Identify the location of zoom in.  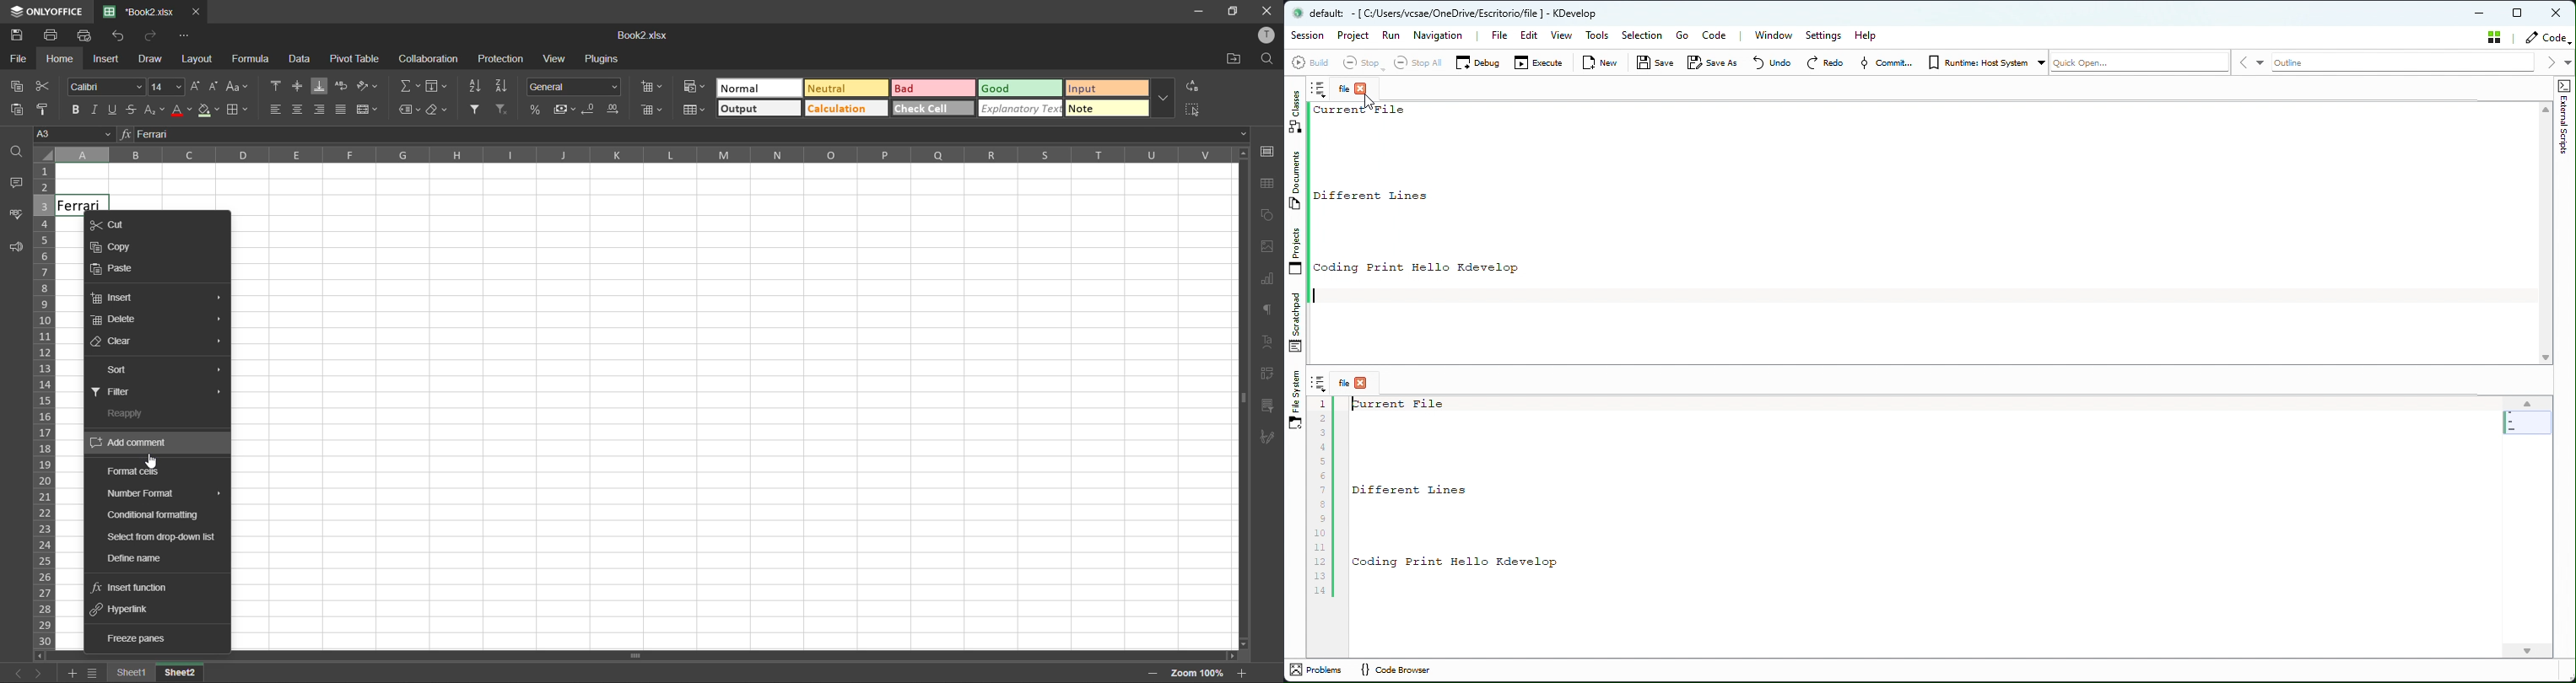
(1245, 672).